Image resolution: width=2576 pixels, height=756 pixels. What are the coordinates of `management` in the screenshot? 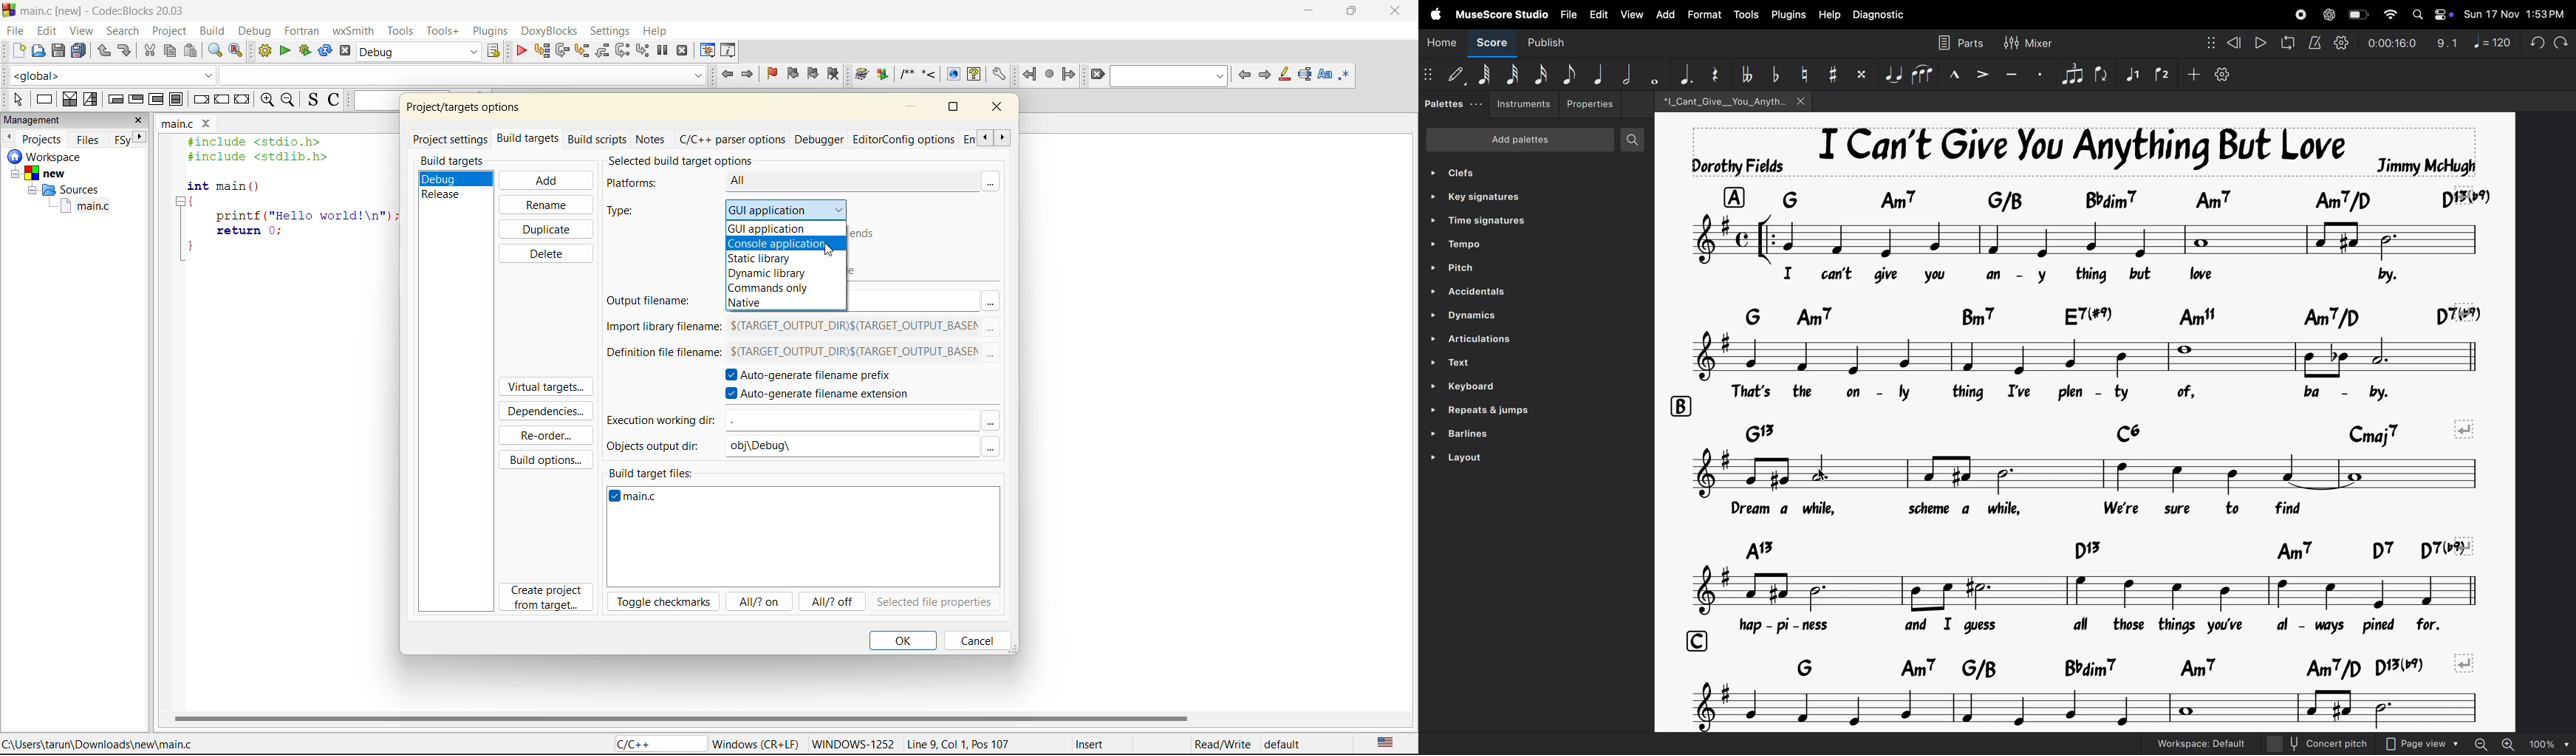 It's located at (35, 120).